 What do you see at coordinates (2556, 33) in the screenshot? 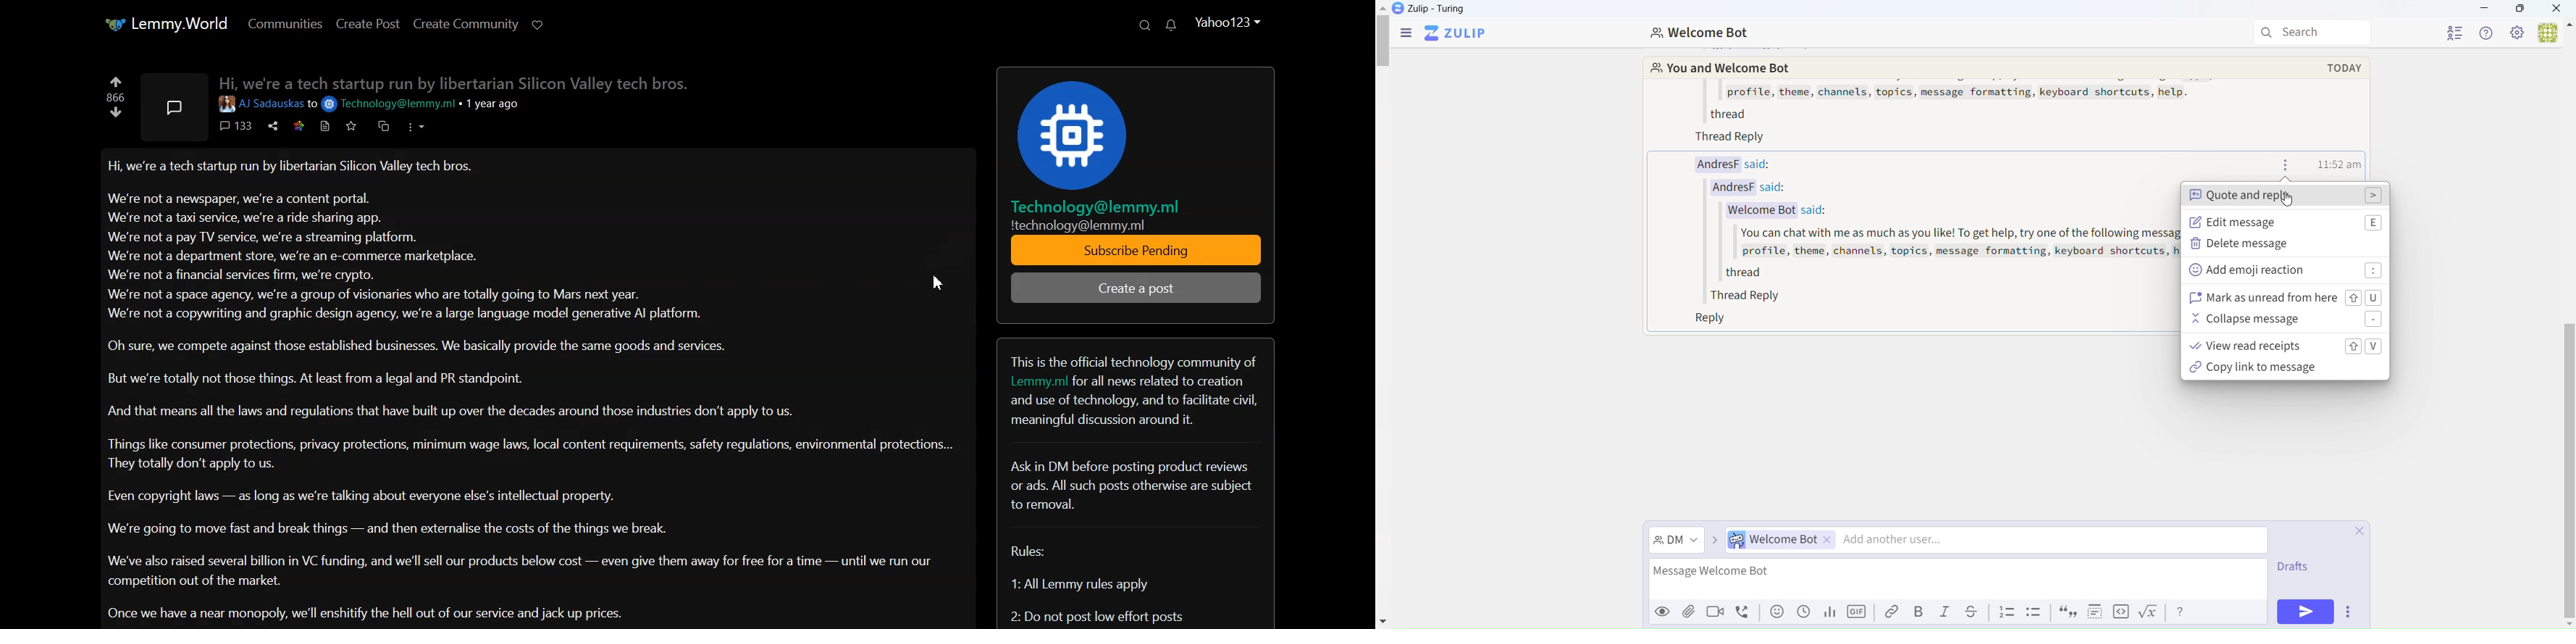
I see `User` at bounding box center [2556, 33].